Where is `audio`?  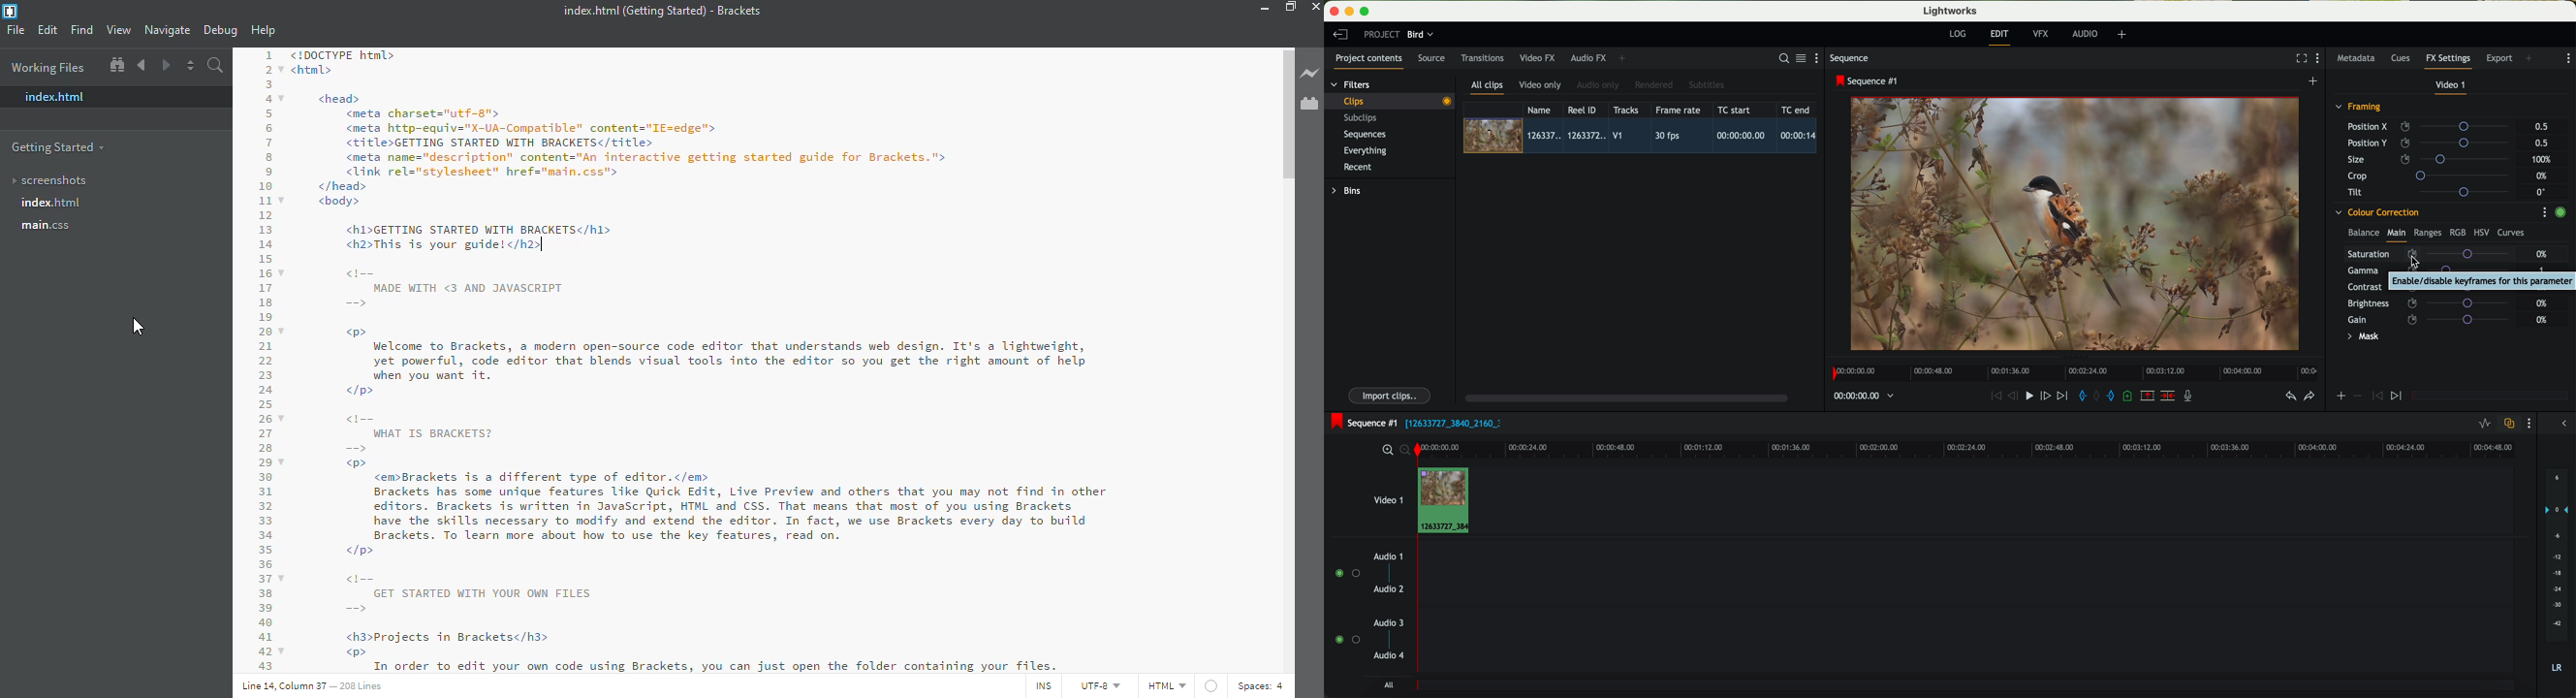 audio is located at coordinates (2085, 33).